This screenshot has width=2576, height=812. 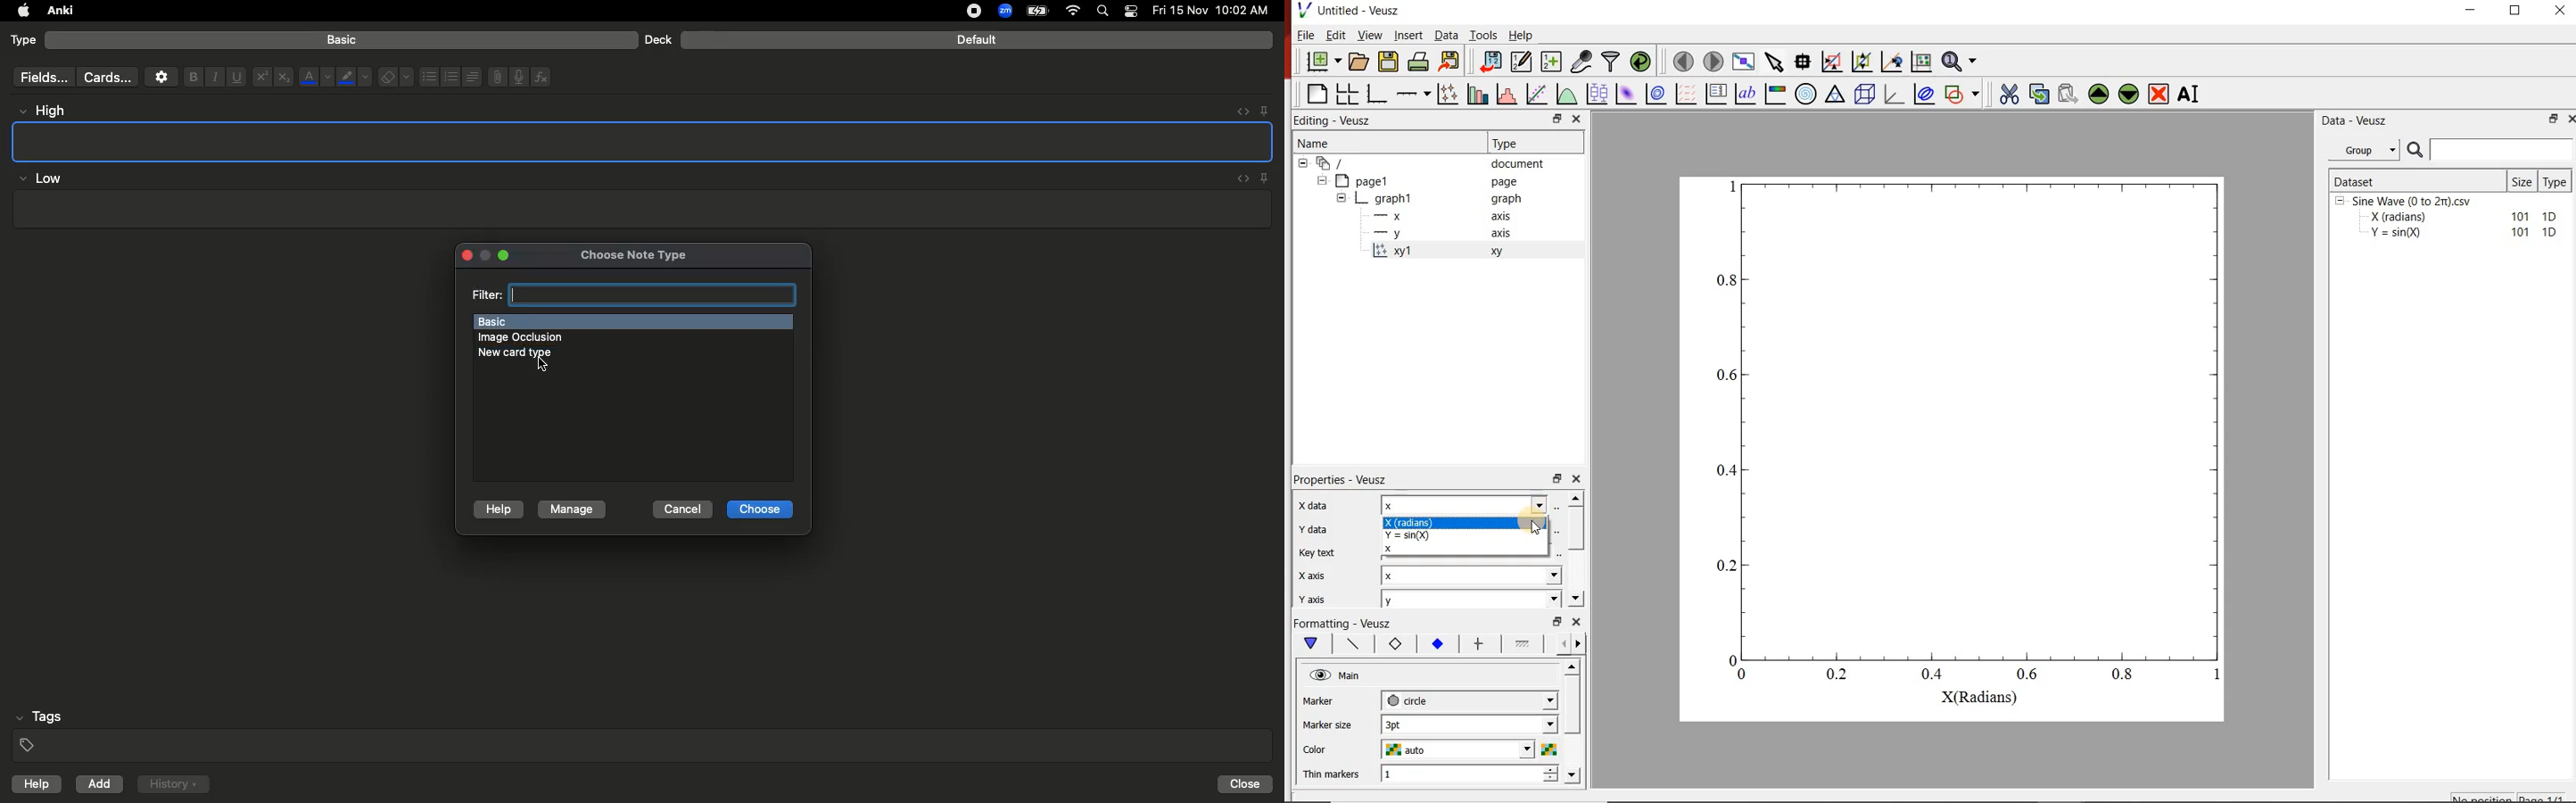 What do you see at coordinates (1371, 35) in the screenshot?
I see `View` at bounding box center [1371, 35].